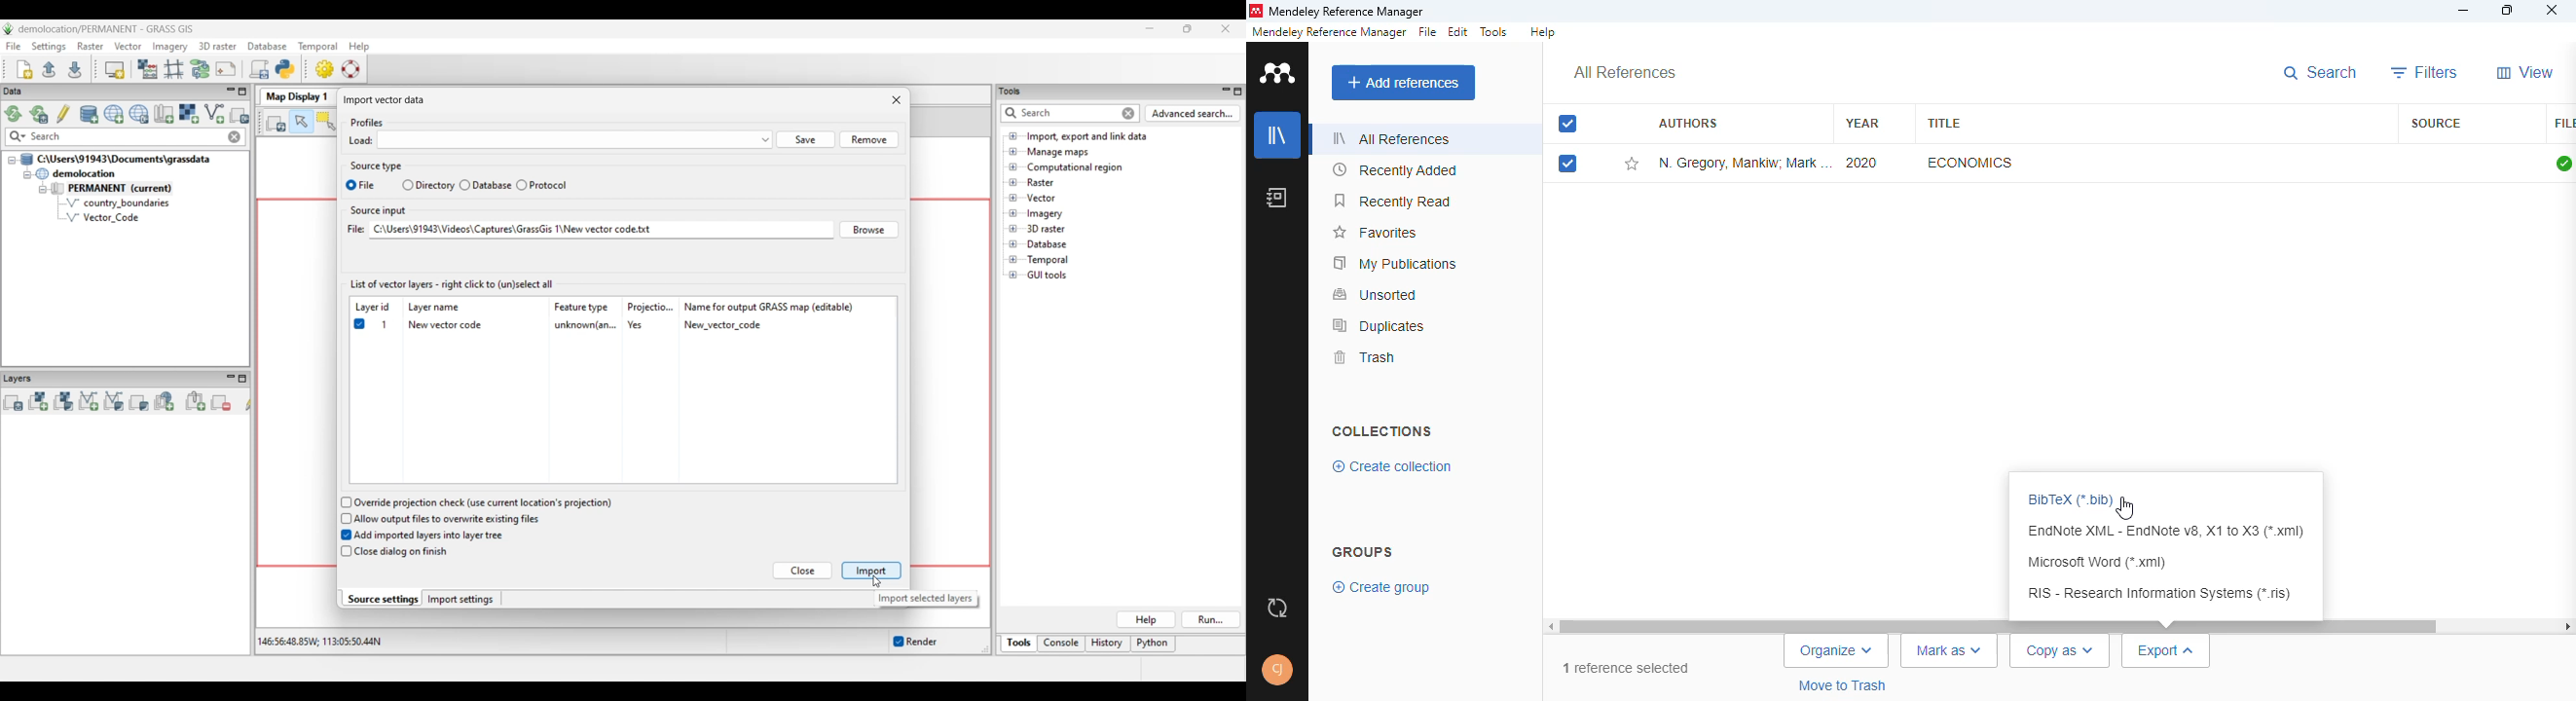 The height and width of the screenshot is (728, 2576). I want to click on all references, so click(1625, 72).